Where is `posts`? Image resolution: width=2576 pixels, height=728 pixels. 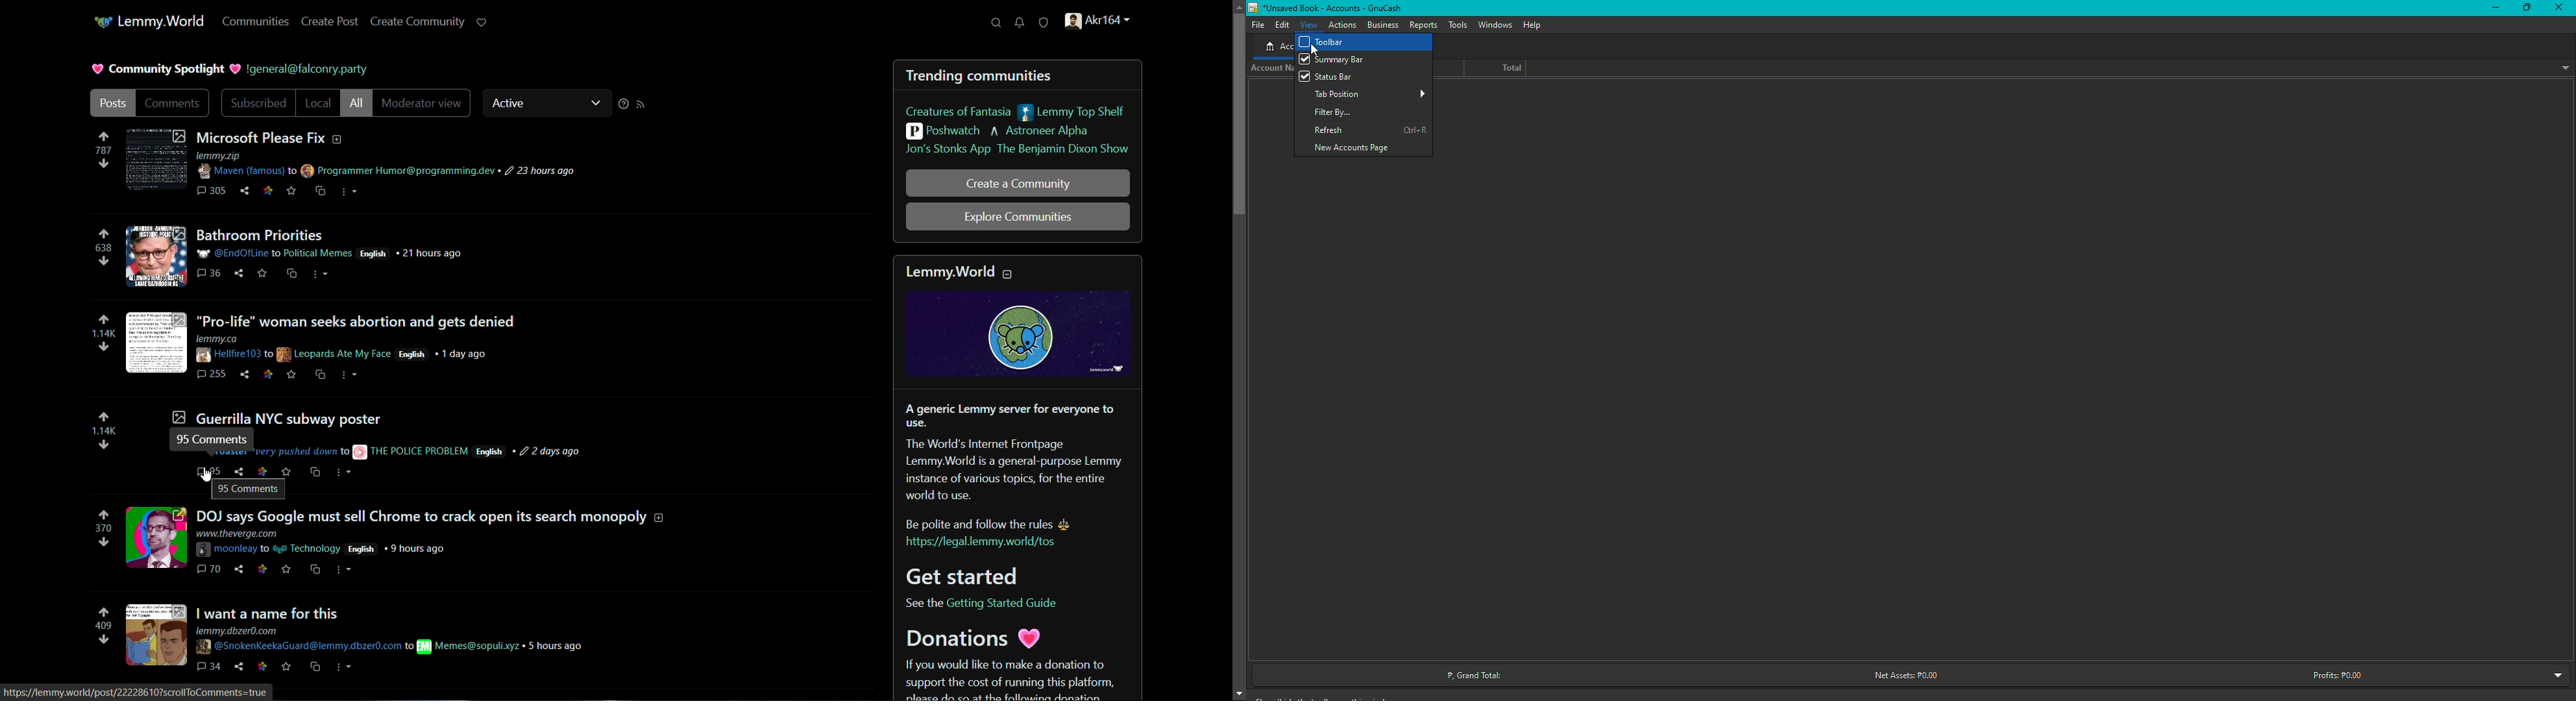 posts is located at coordinates (112, 104).